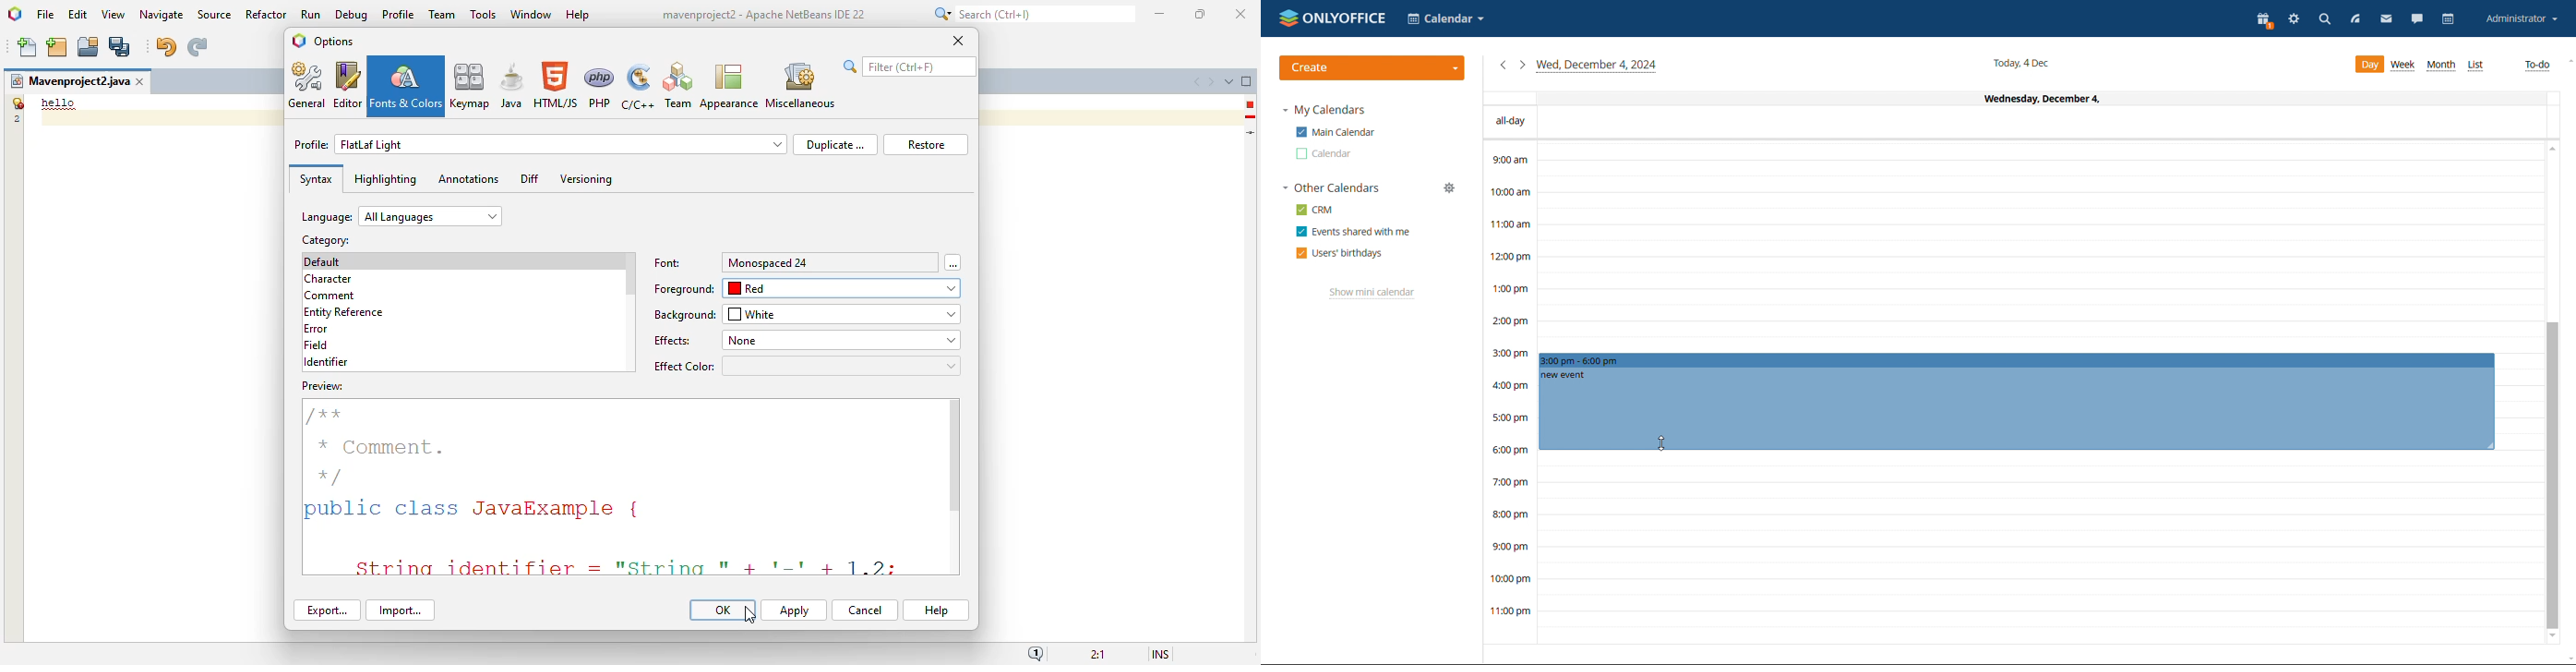 The image size is (2576, 672). What do you see at coordinates (1372, 68) in the screenshot?
I see `create` at bounding box center [1372, 68].